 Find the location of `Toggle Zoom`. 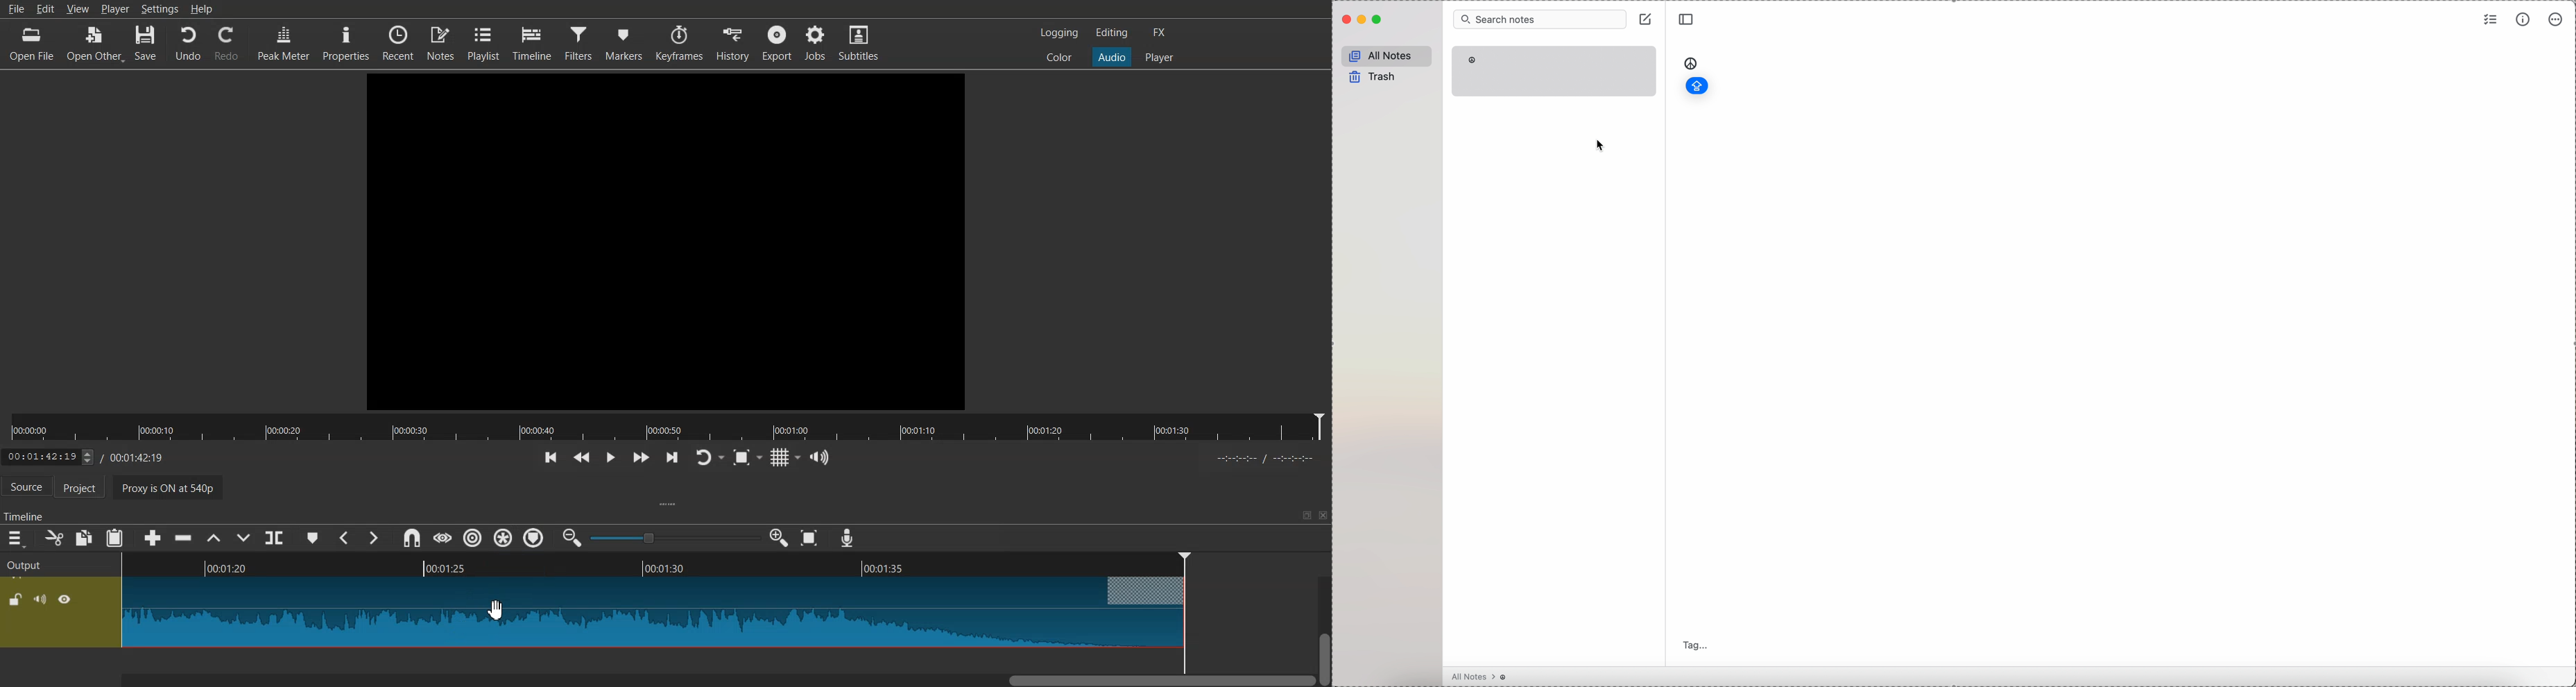

Toggle Zoom is located at coordinates (748, 458).